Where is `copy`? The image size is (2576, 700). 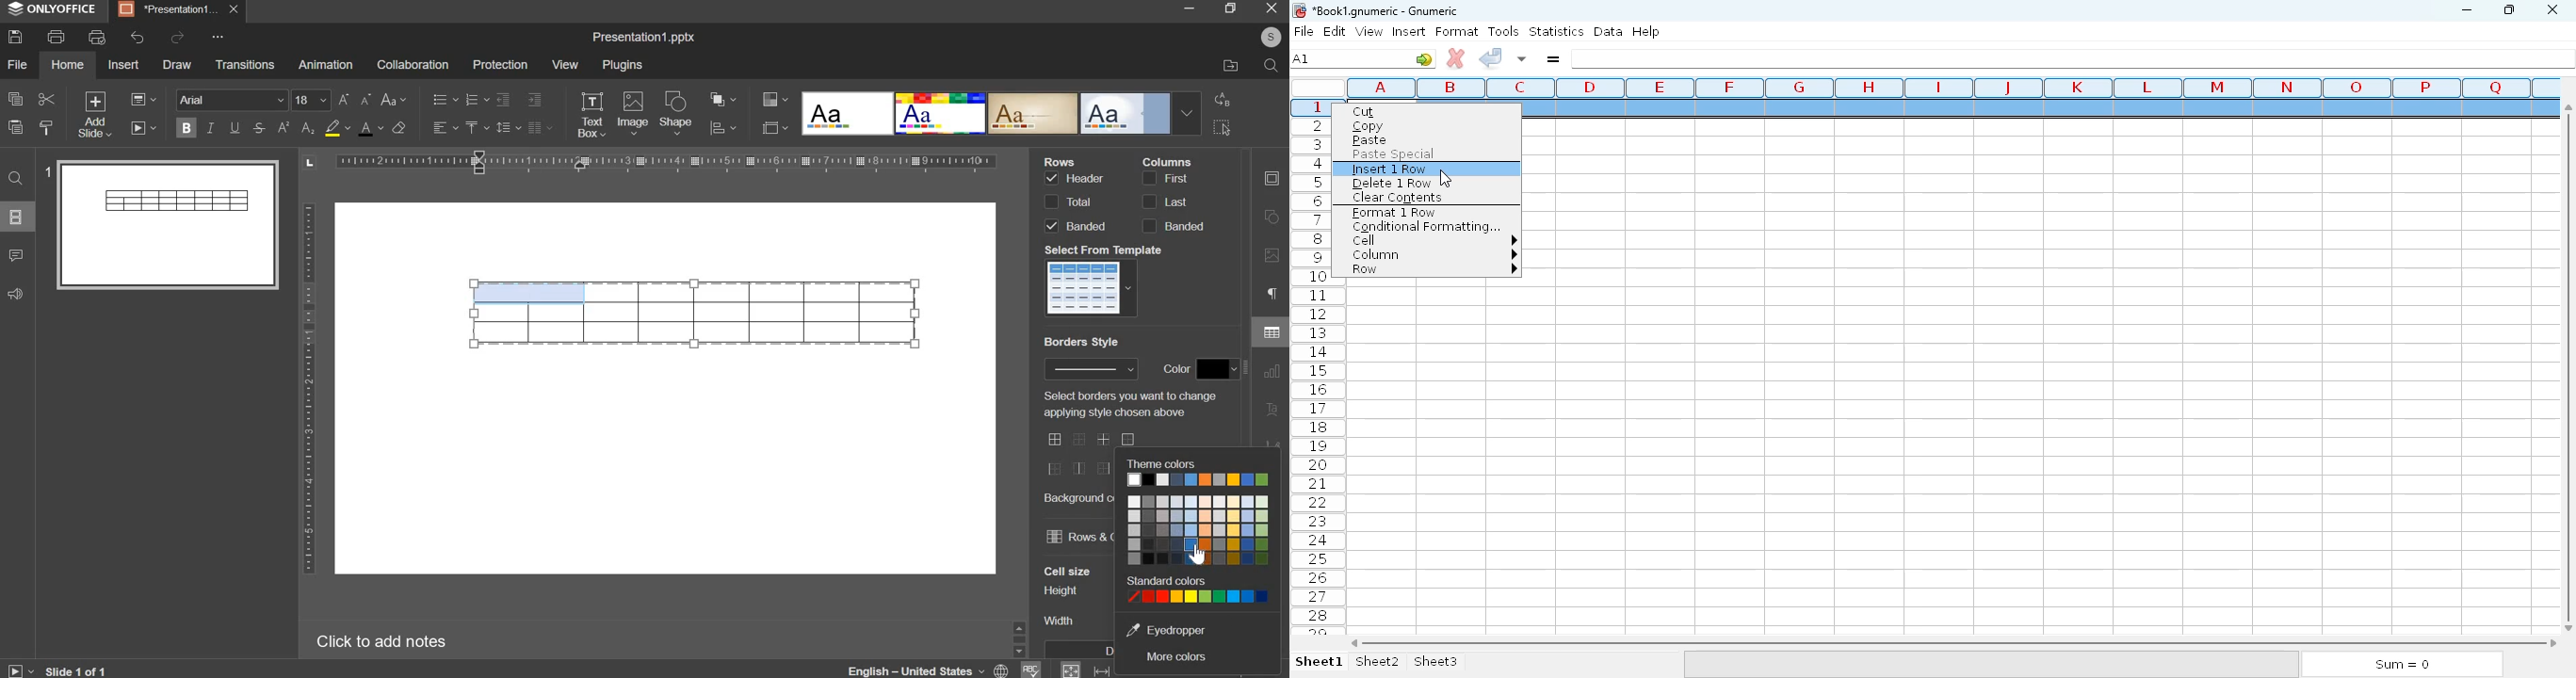
copy is located at coordinates (1369, 127).